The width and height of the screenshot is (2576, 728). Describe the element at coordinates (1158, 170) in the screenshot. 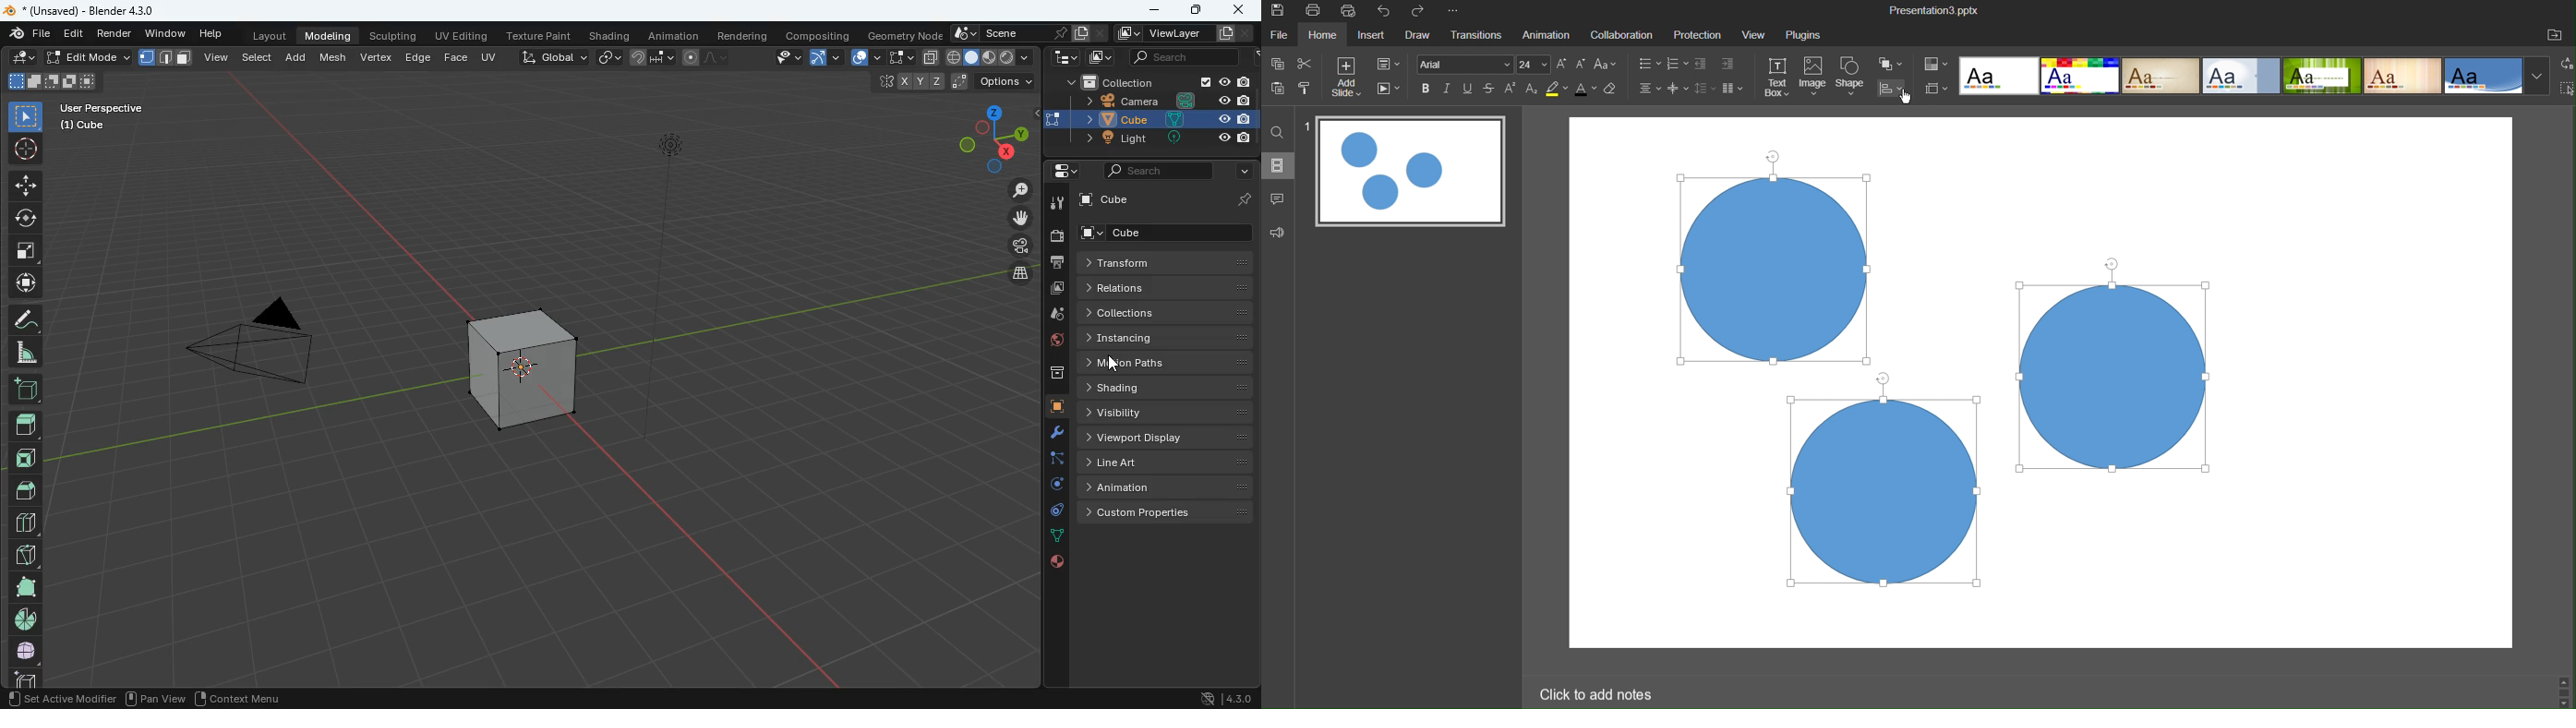

I see `search` at that location.